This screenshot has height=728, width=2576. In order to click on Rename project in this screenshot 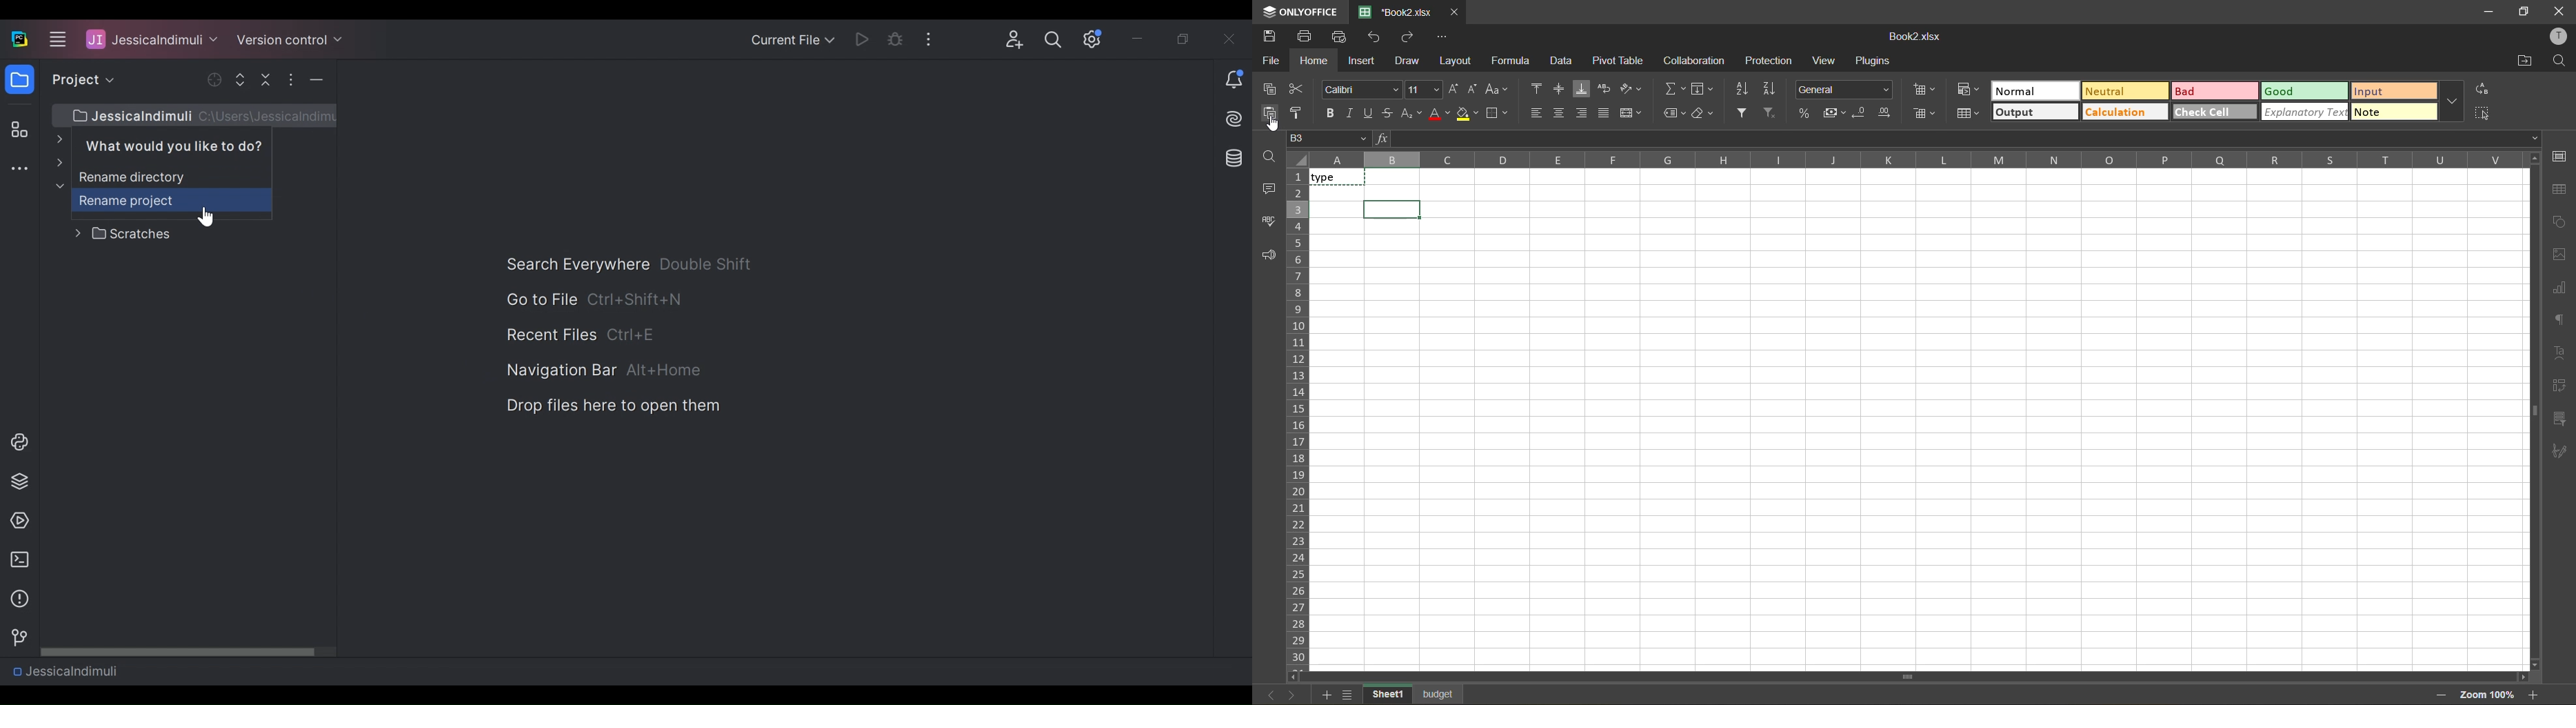, I will do `click(148, 200)`.